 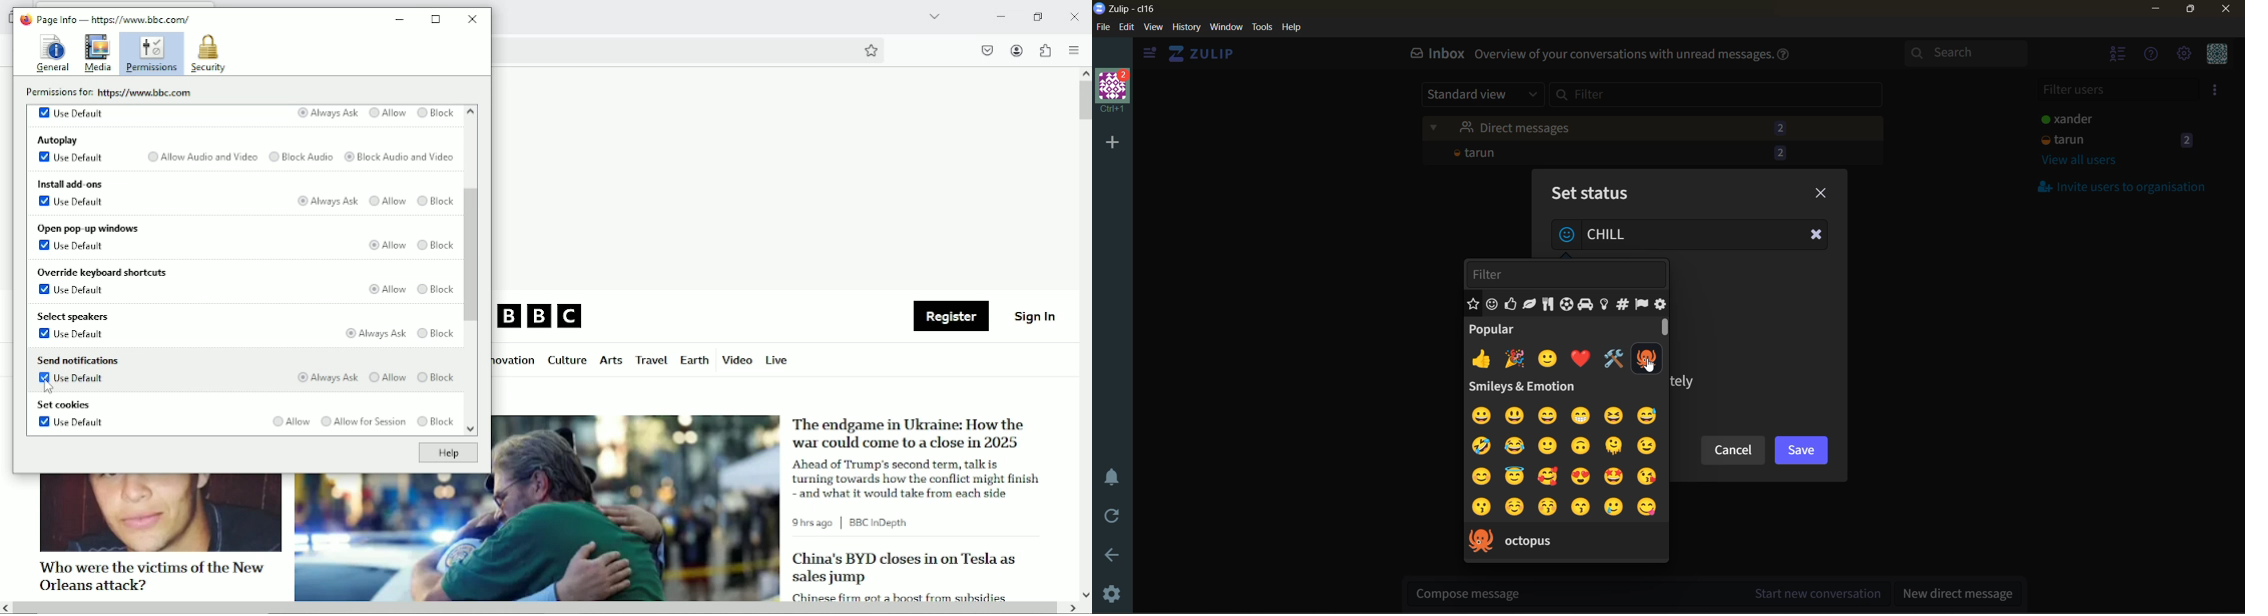 What do you see at coordinates (1547, 303) in the screenshot?
I see `emoji` at bounding box center [1547, 303].